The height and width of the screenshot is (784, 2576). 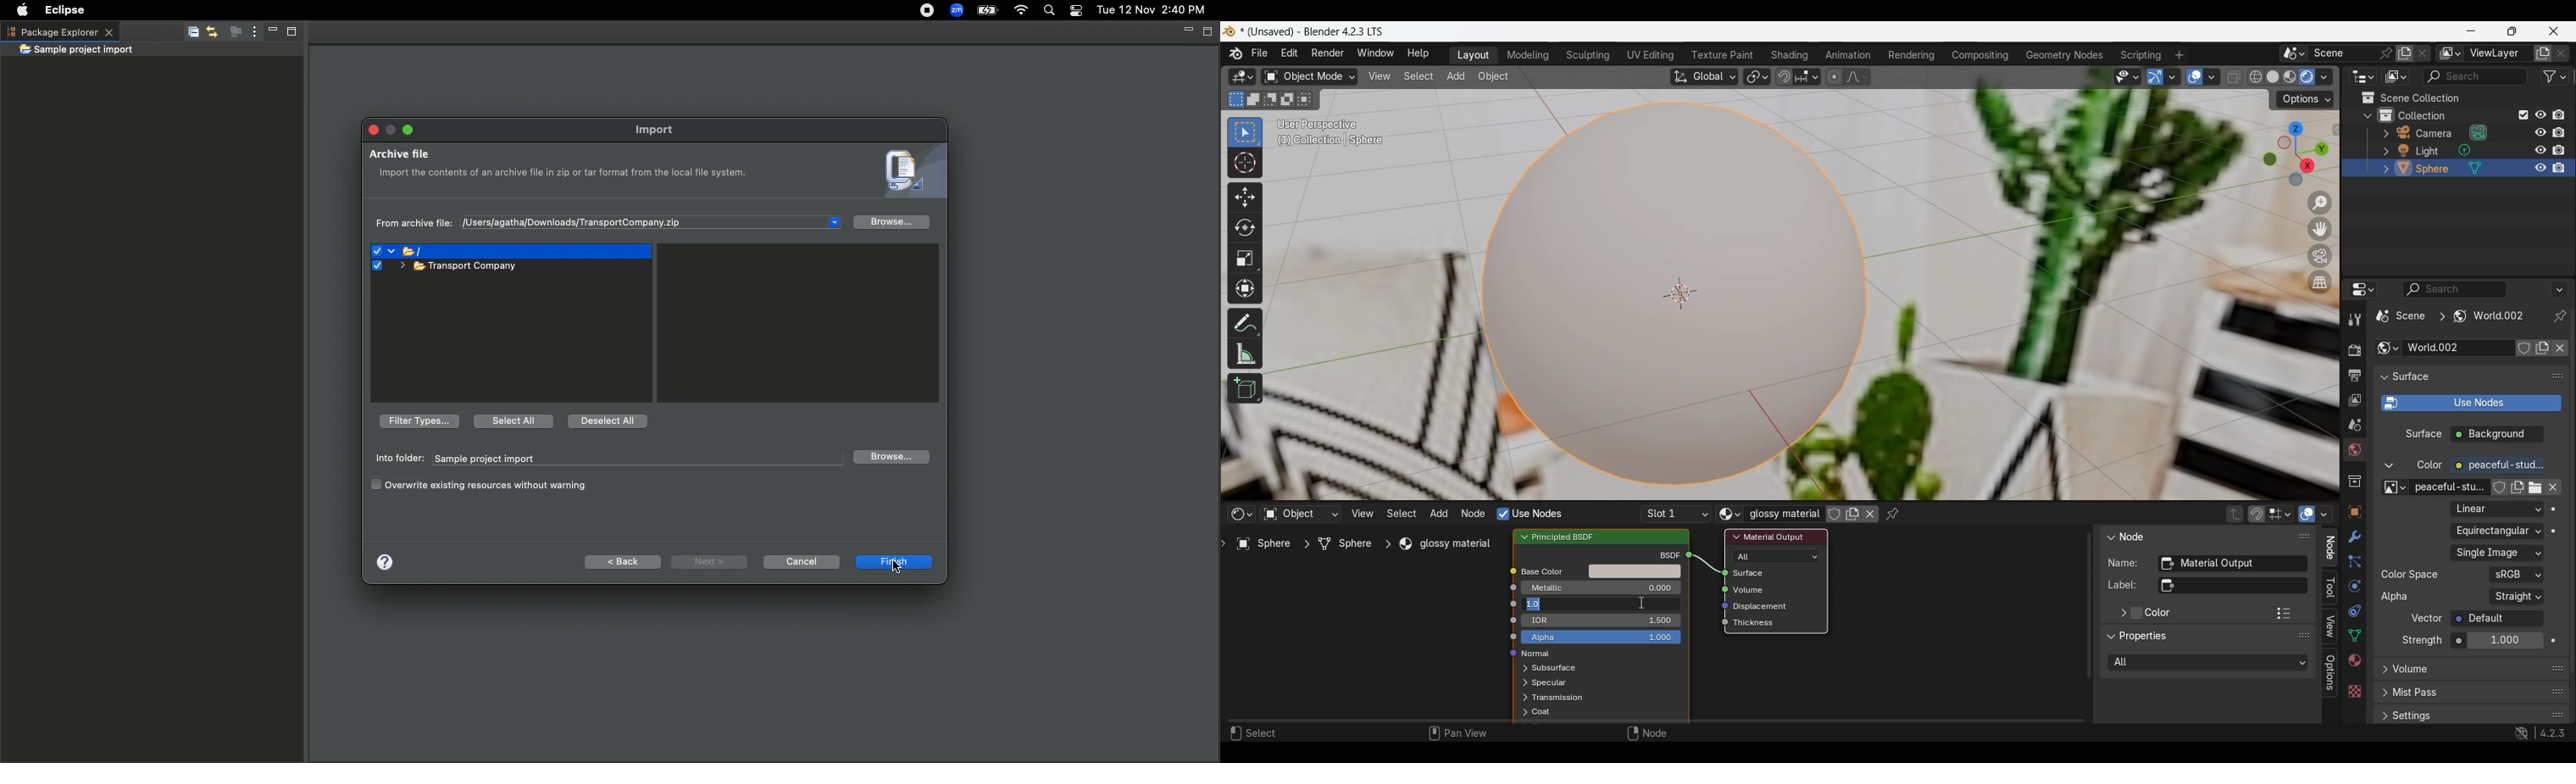 I want to click on disable all respective renders, so click(x=2563, y=134).